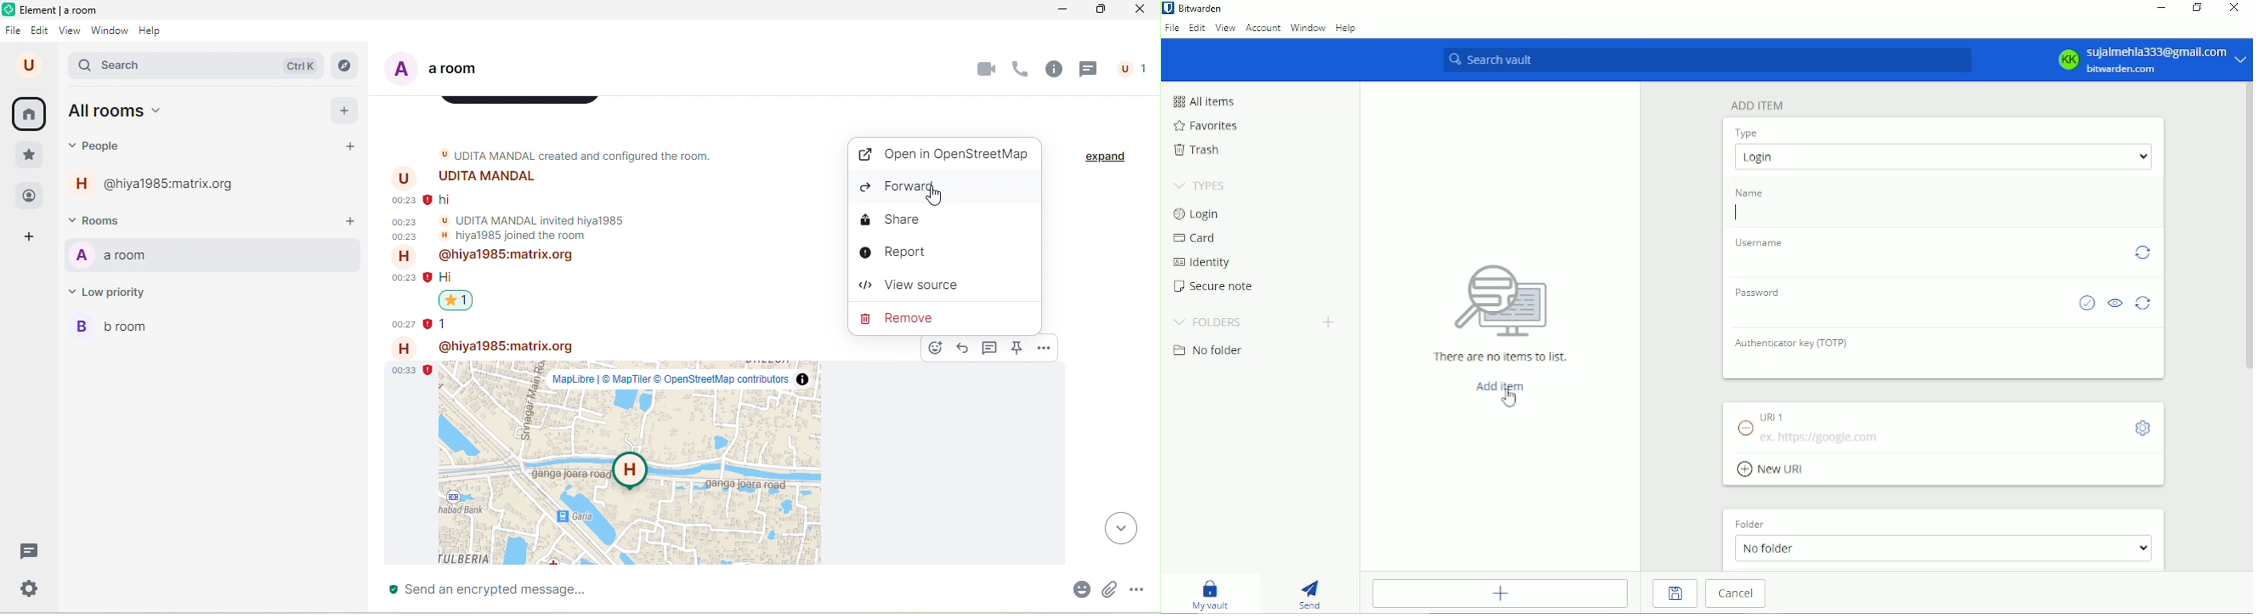 The height and width of the screenshot is (616, 2268). I want to click on a room, so click(446, 69).